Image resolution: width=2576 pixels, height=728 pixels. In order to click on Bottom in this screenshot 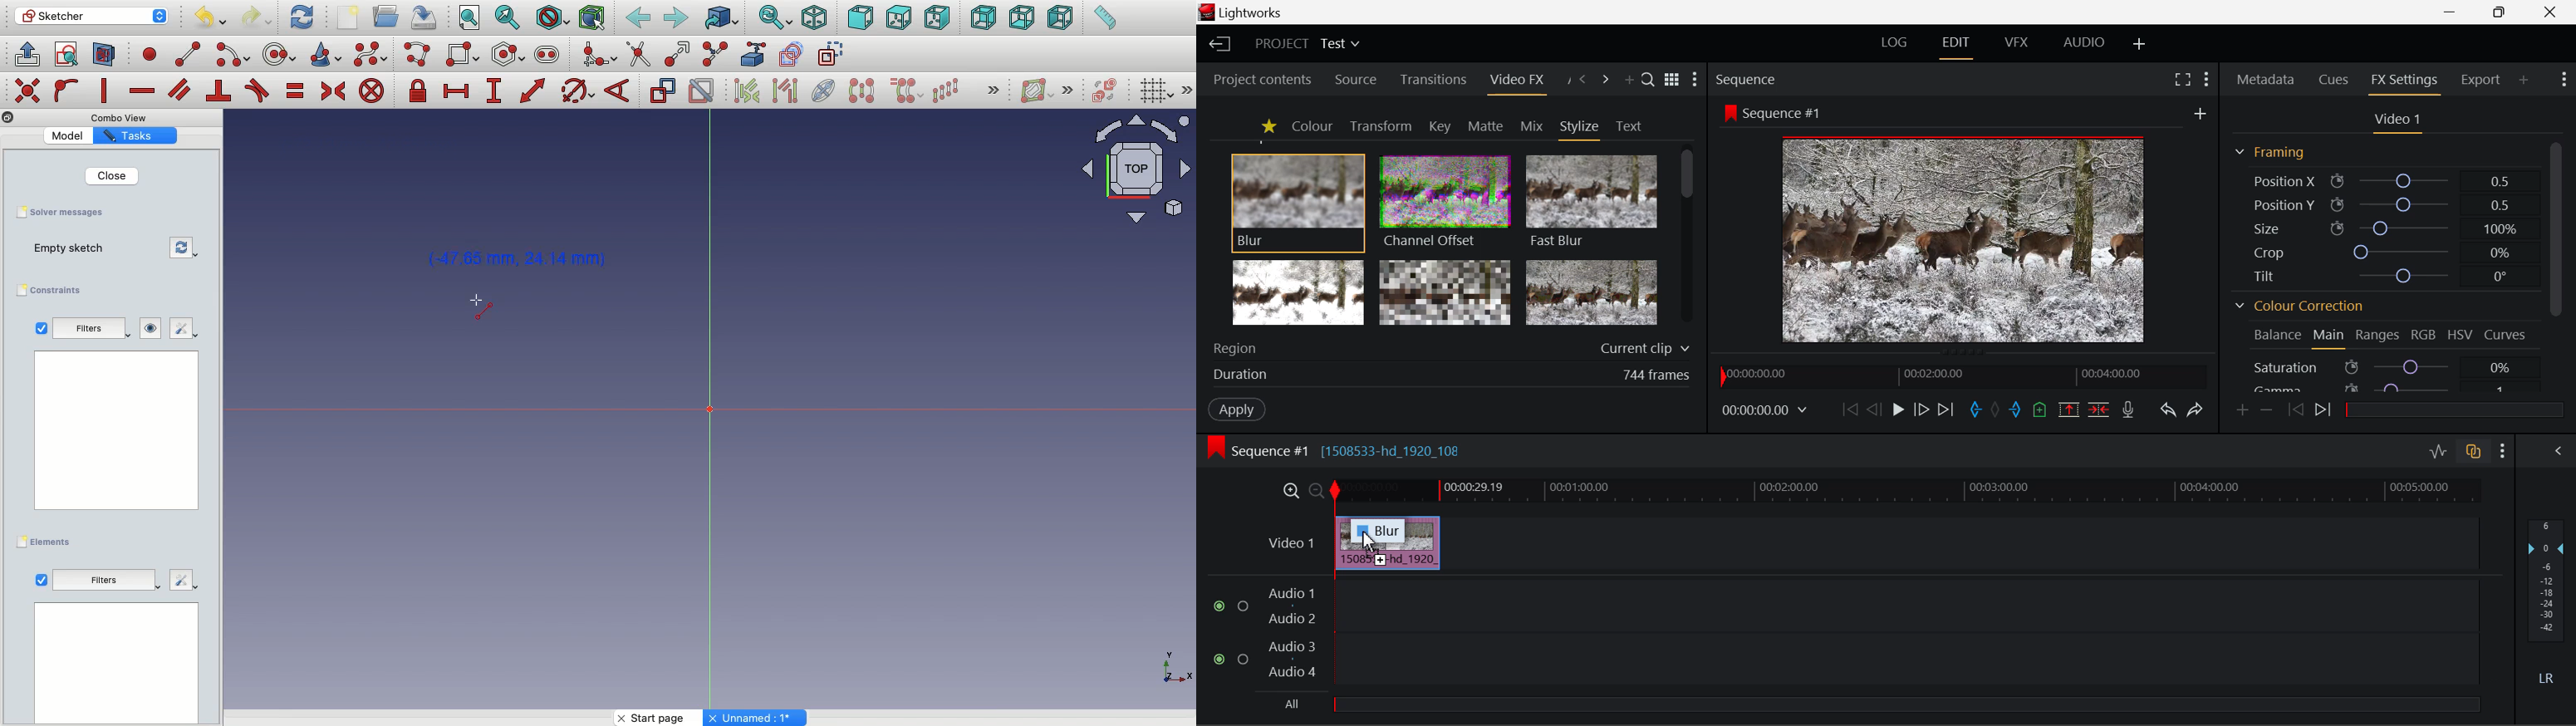, I will do `click(1022, 19)`.